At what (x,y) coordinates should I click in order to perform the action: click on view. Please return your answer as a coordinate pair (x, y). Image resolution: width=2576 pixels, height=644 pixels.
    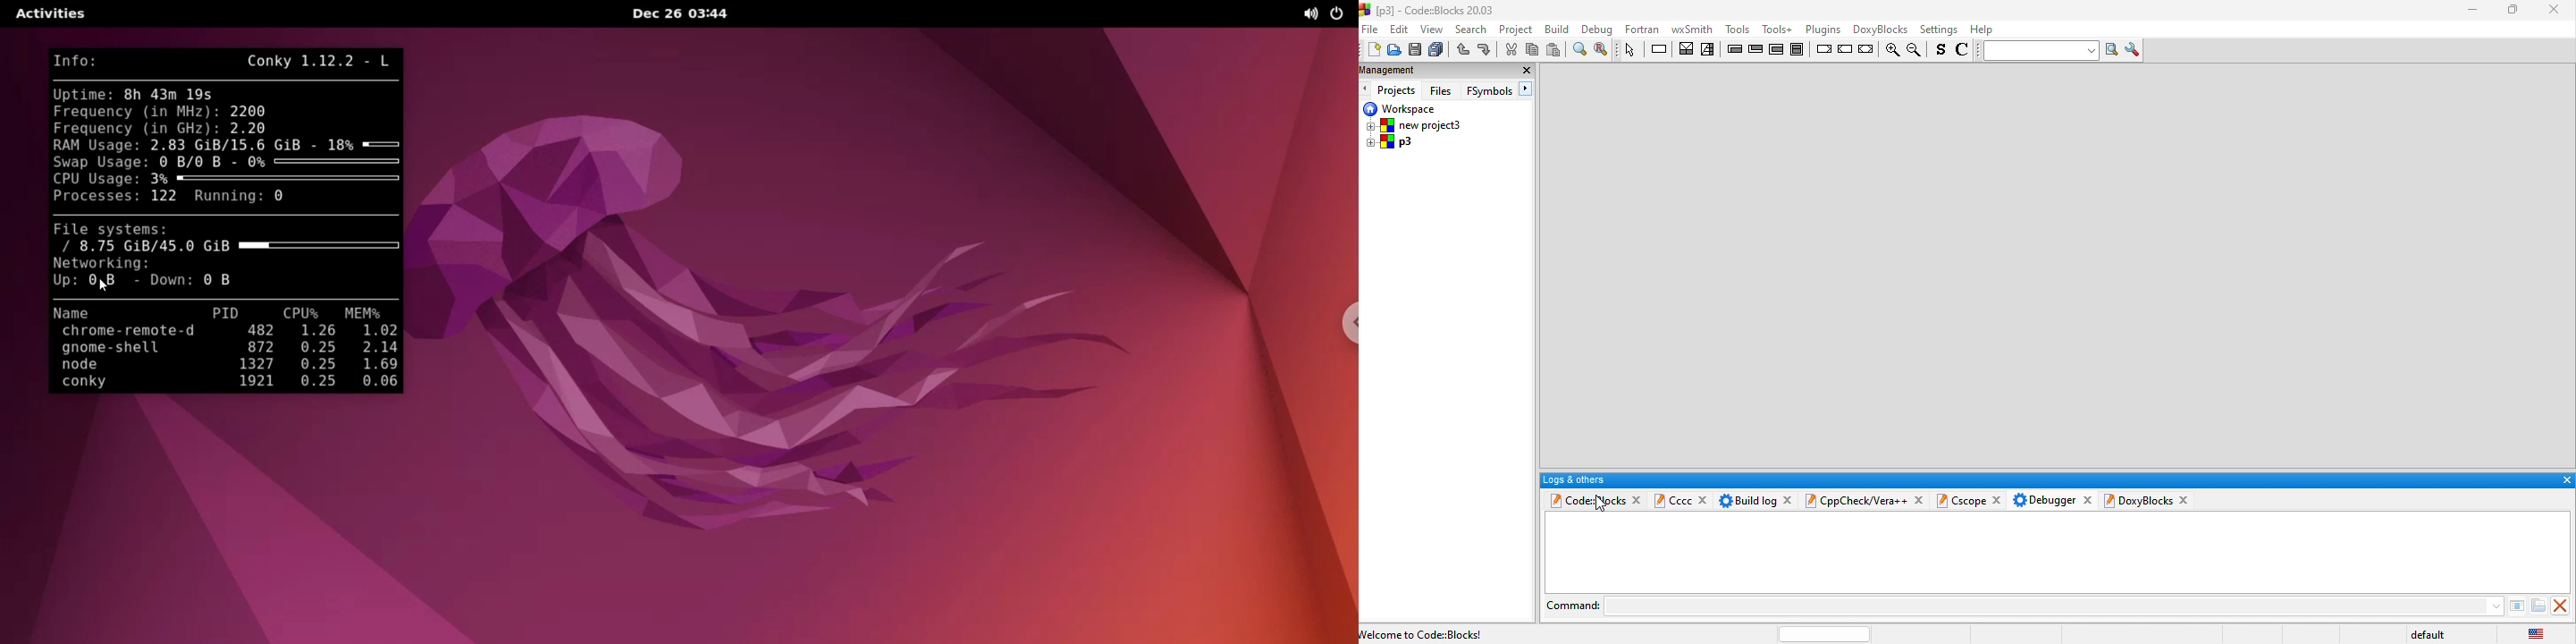
    Looking at the image, I should click on (1433, 30).